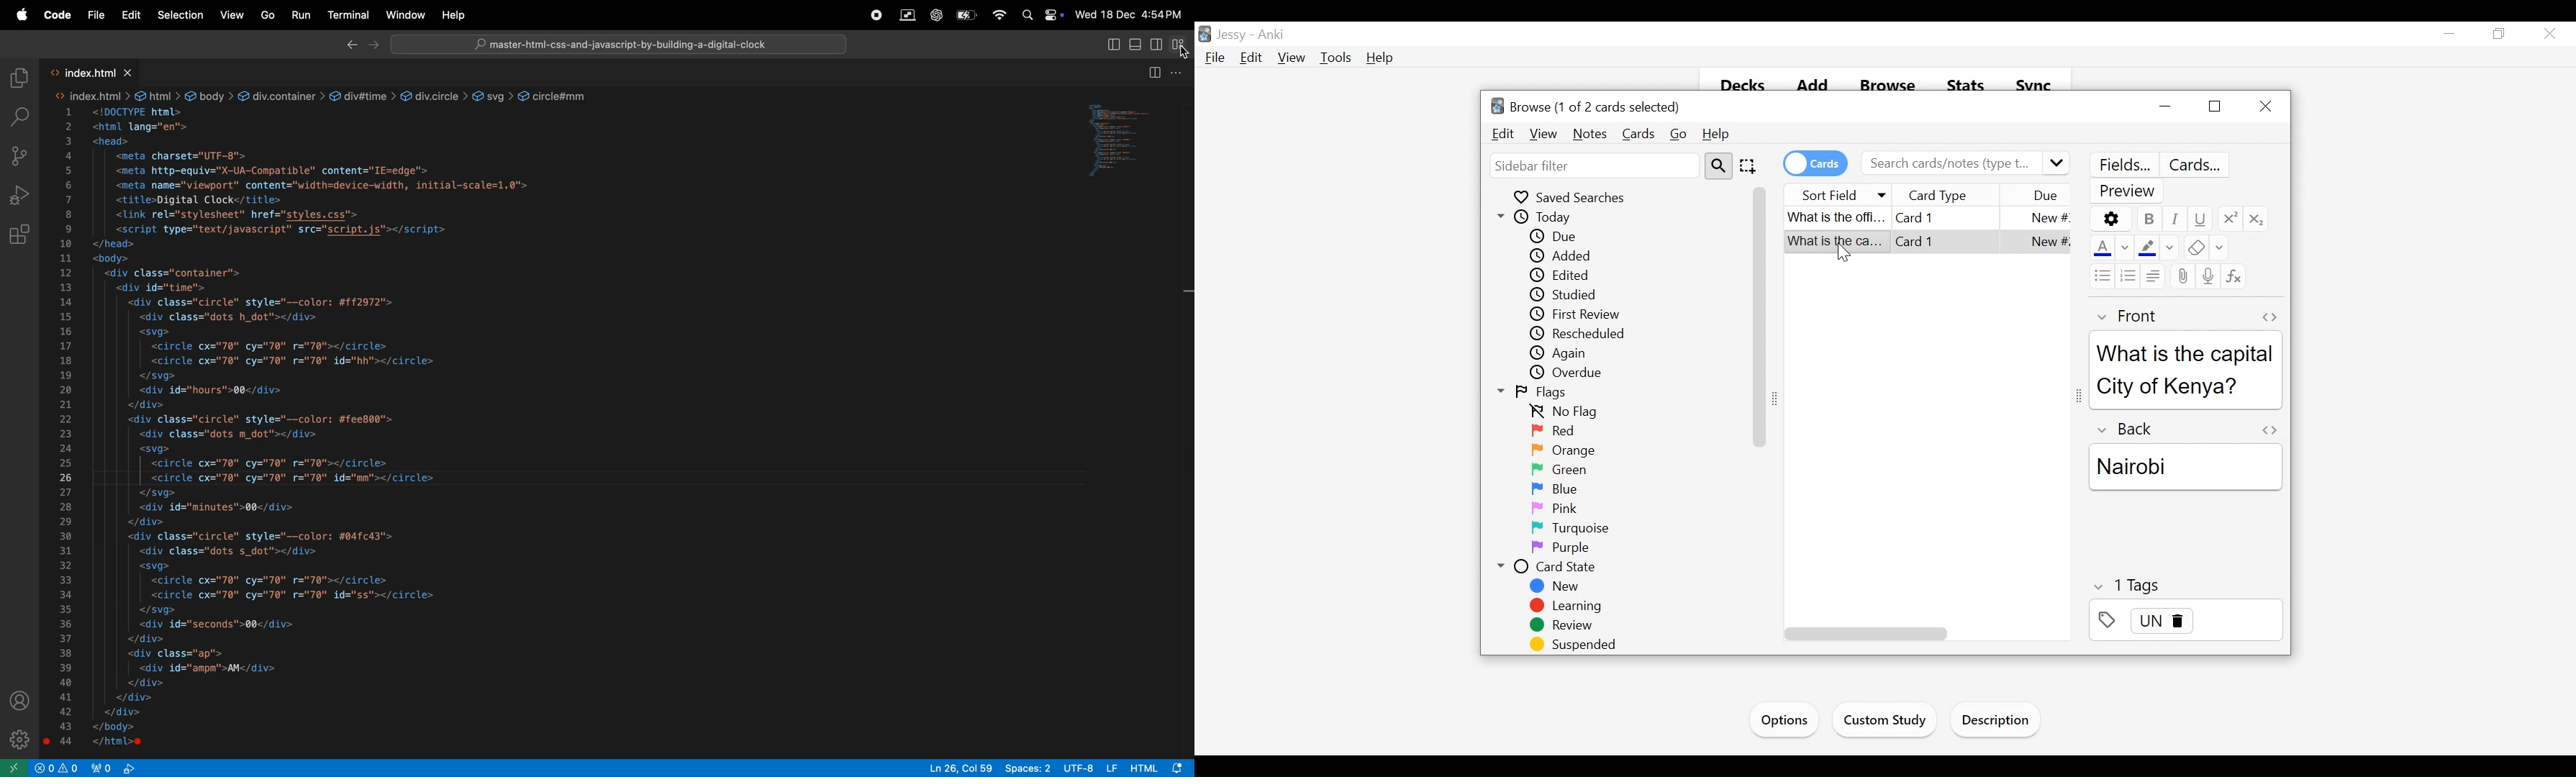  What do you see at coordinates (2188, 501) in the screenshot?
I see `Back Field` at bounding box center [2188, 501].